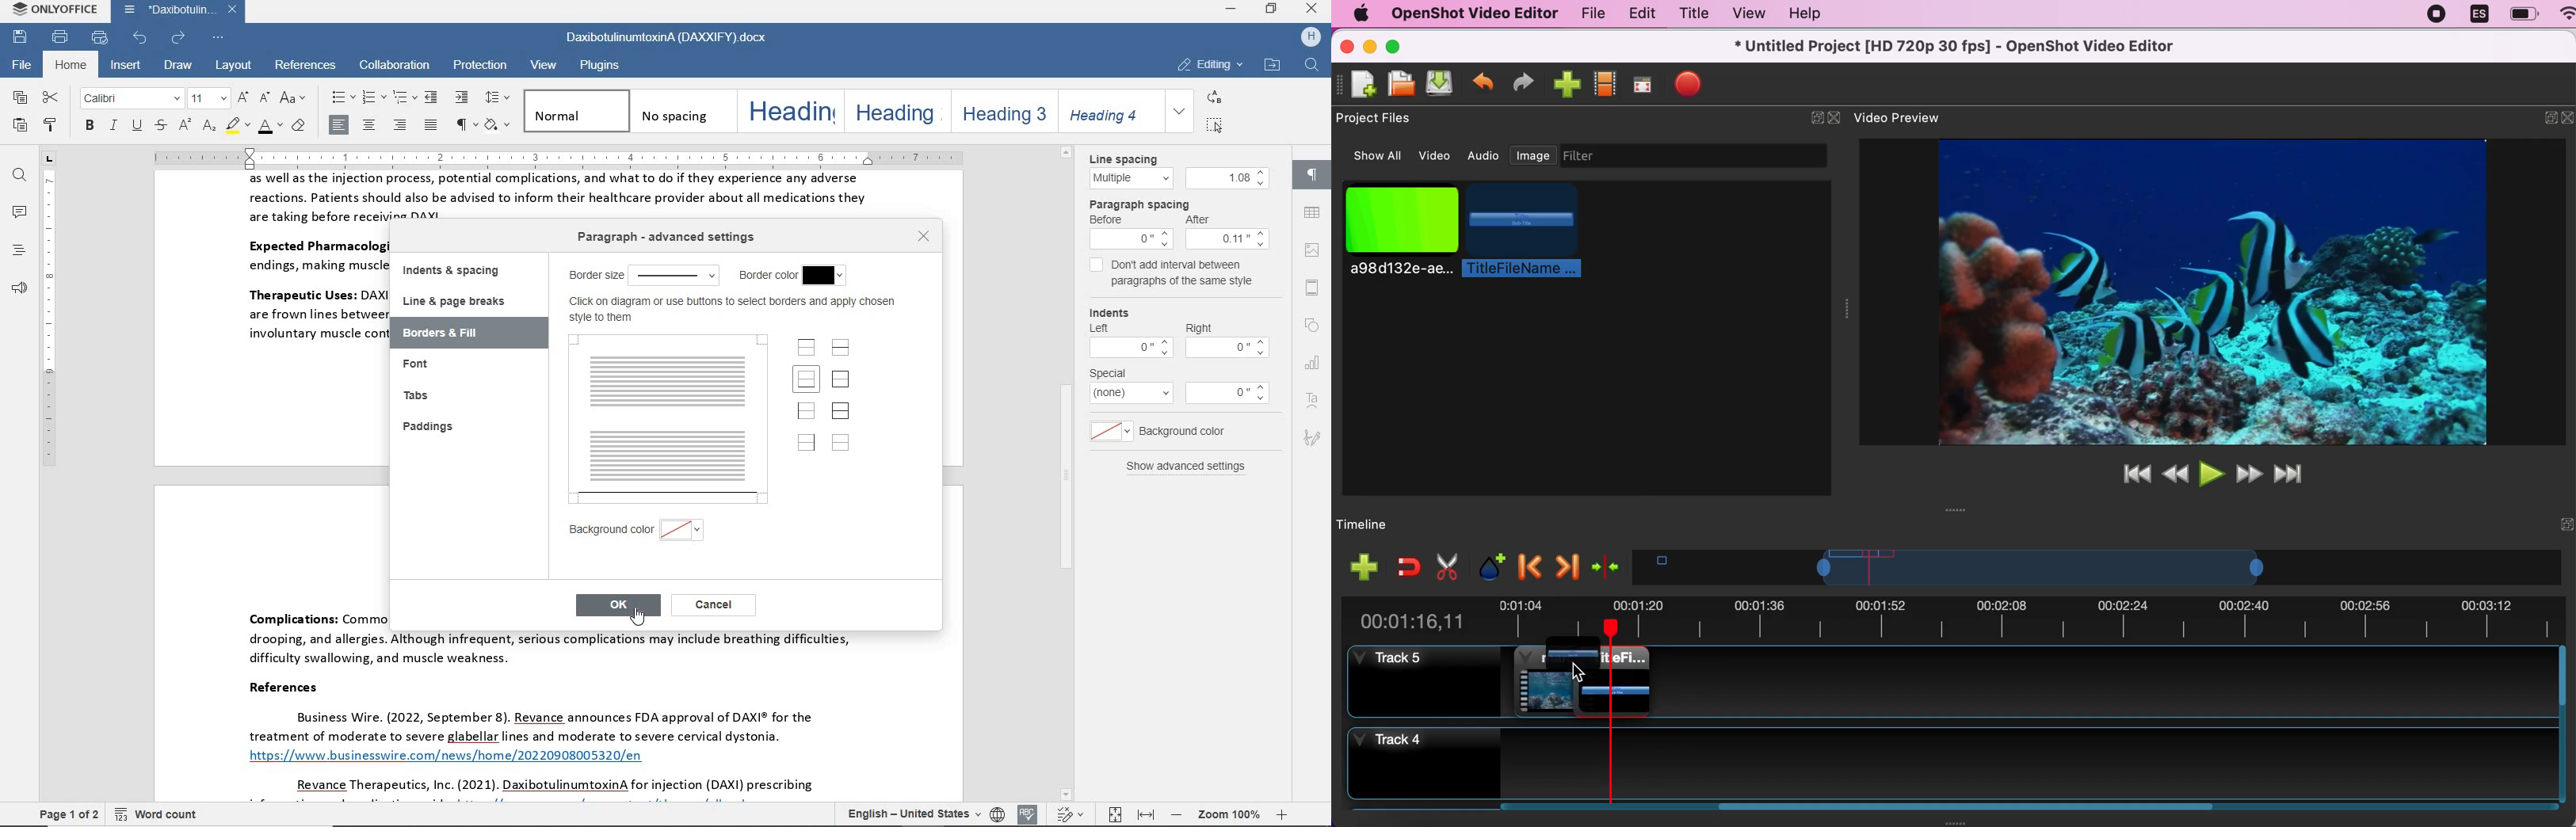 This screenshot has height=840, width=2576. What do you see at coordinates (1180, 387) in the screenshot?
I see `special` at bounding box center [1180, 387].